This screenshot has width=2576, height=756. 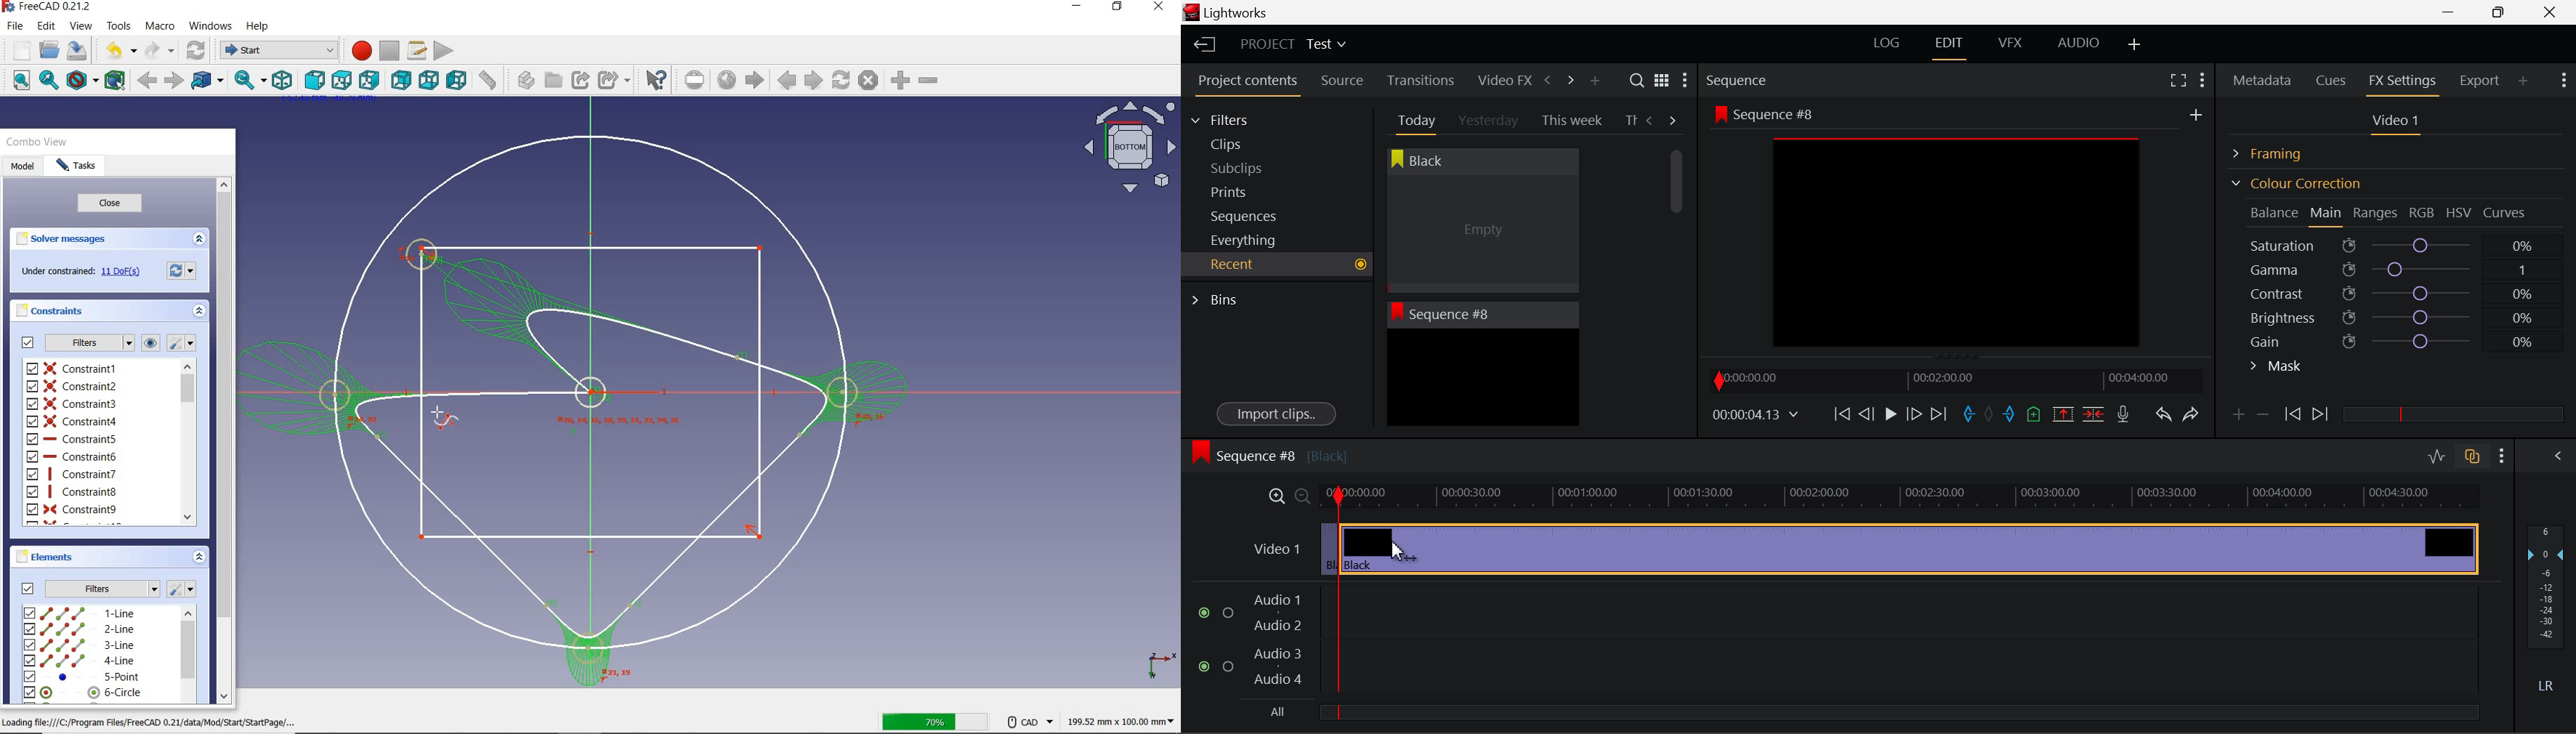 What do you see at coordinates (1914, 414) in the screenshot?
I see `Go Forward` at bounding box center [1914, 414].